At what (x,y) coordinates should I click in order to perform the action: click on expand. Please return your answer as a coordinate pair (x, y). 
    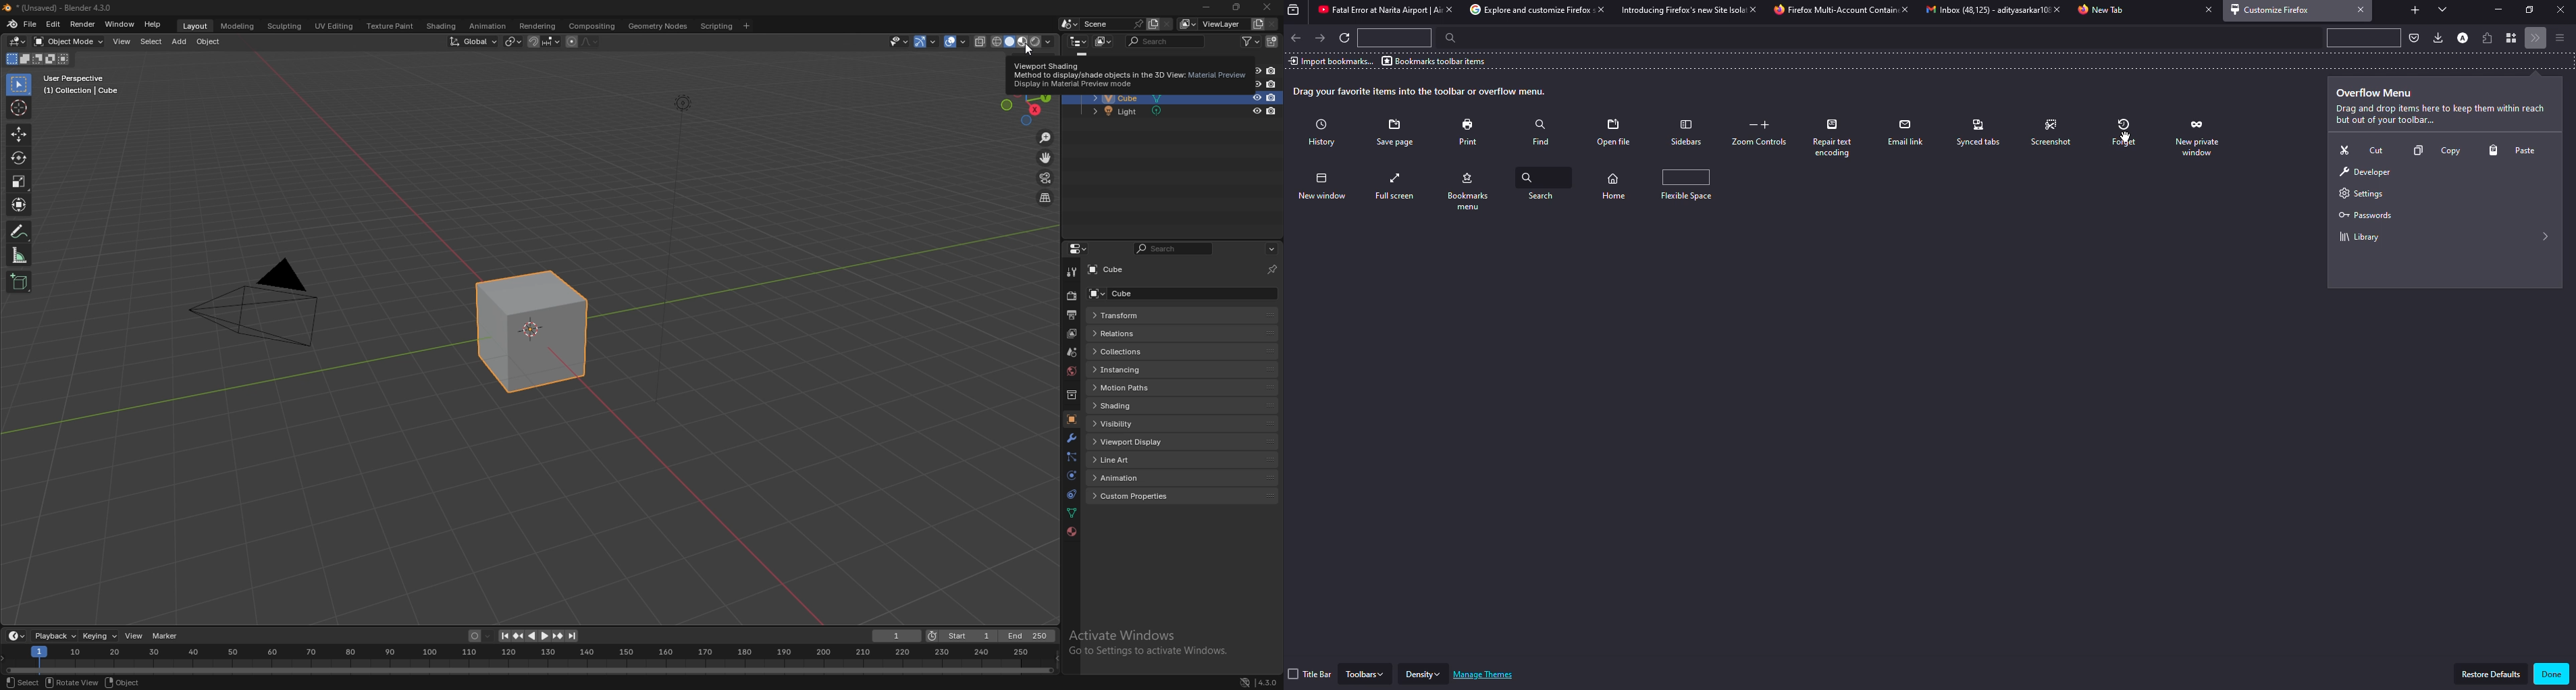
    Looking at the image, I should click on (2546, 236).